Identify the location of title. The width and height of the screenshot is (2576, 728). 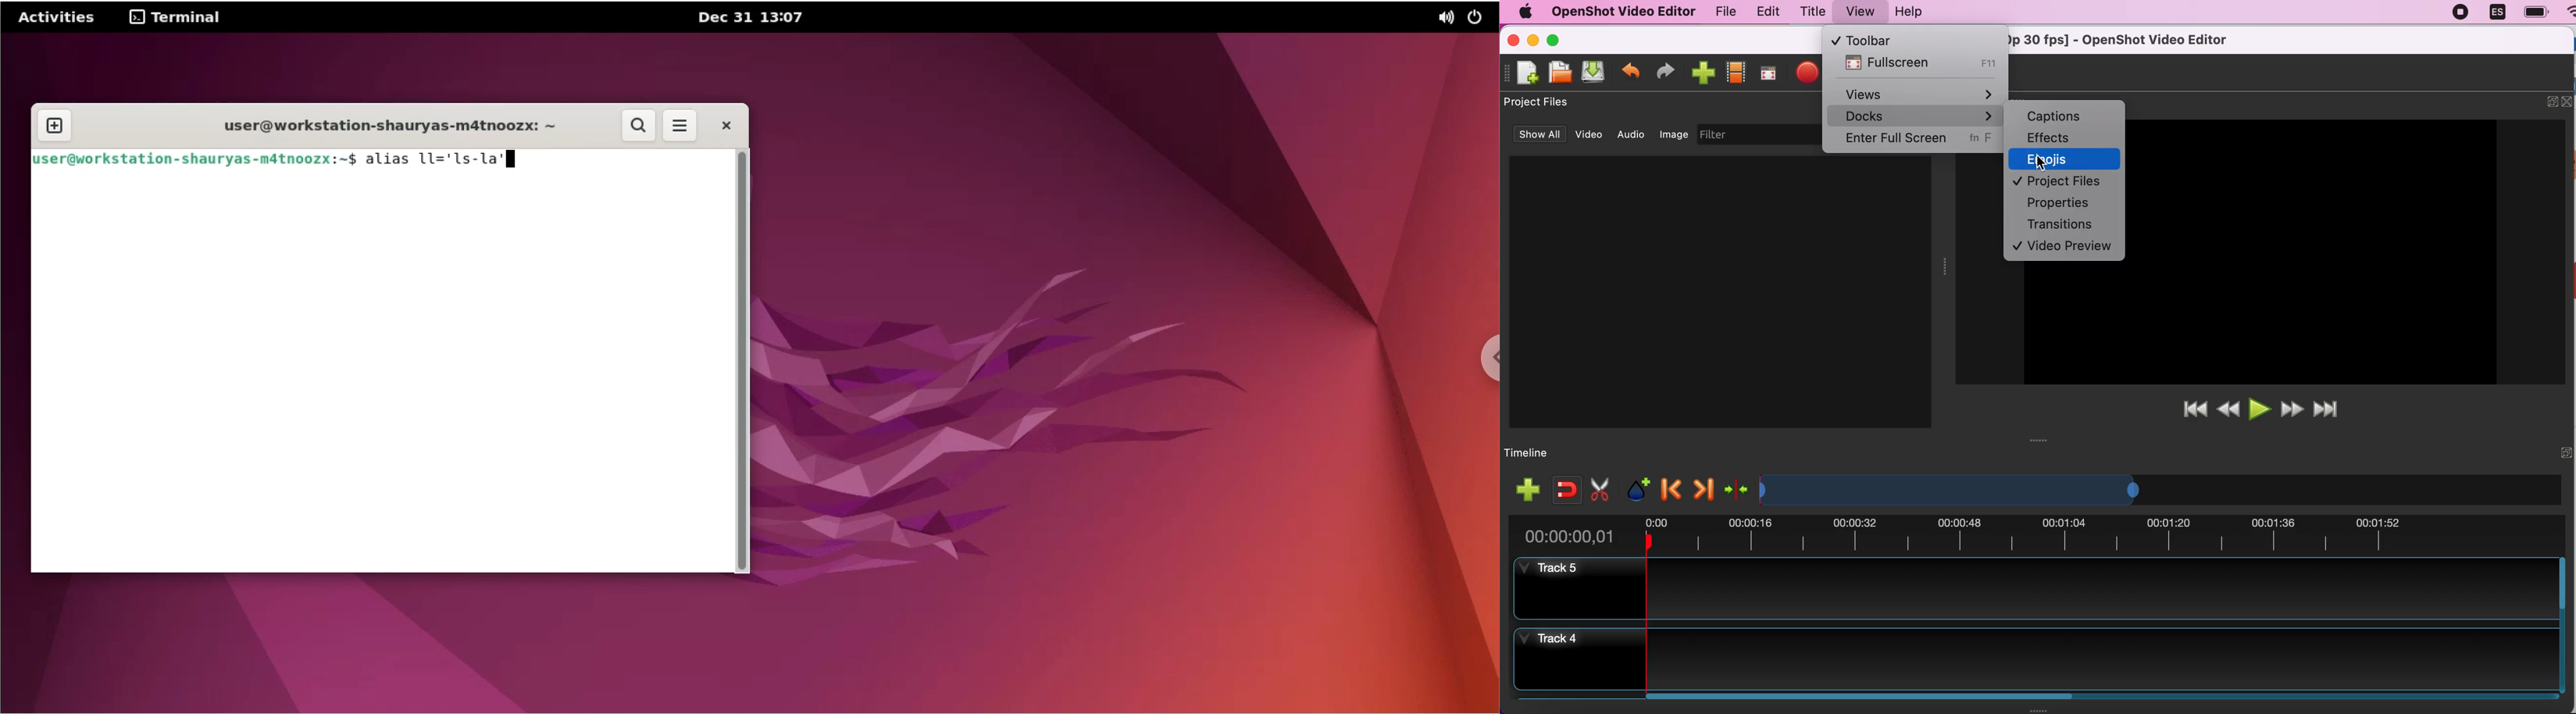
(1809, 12).